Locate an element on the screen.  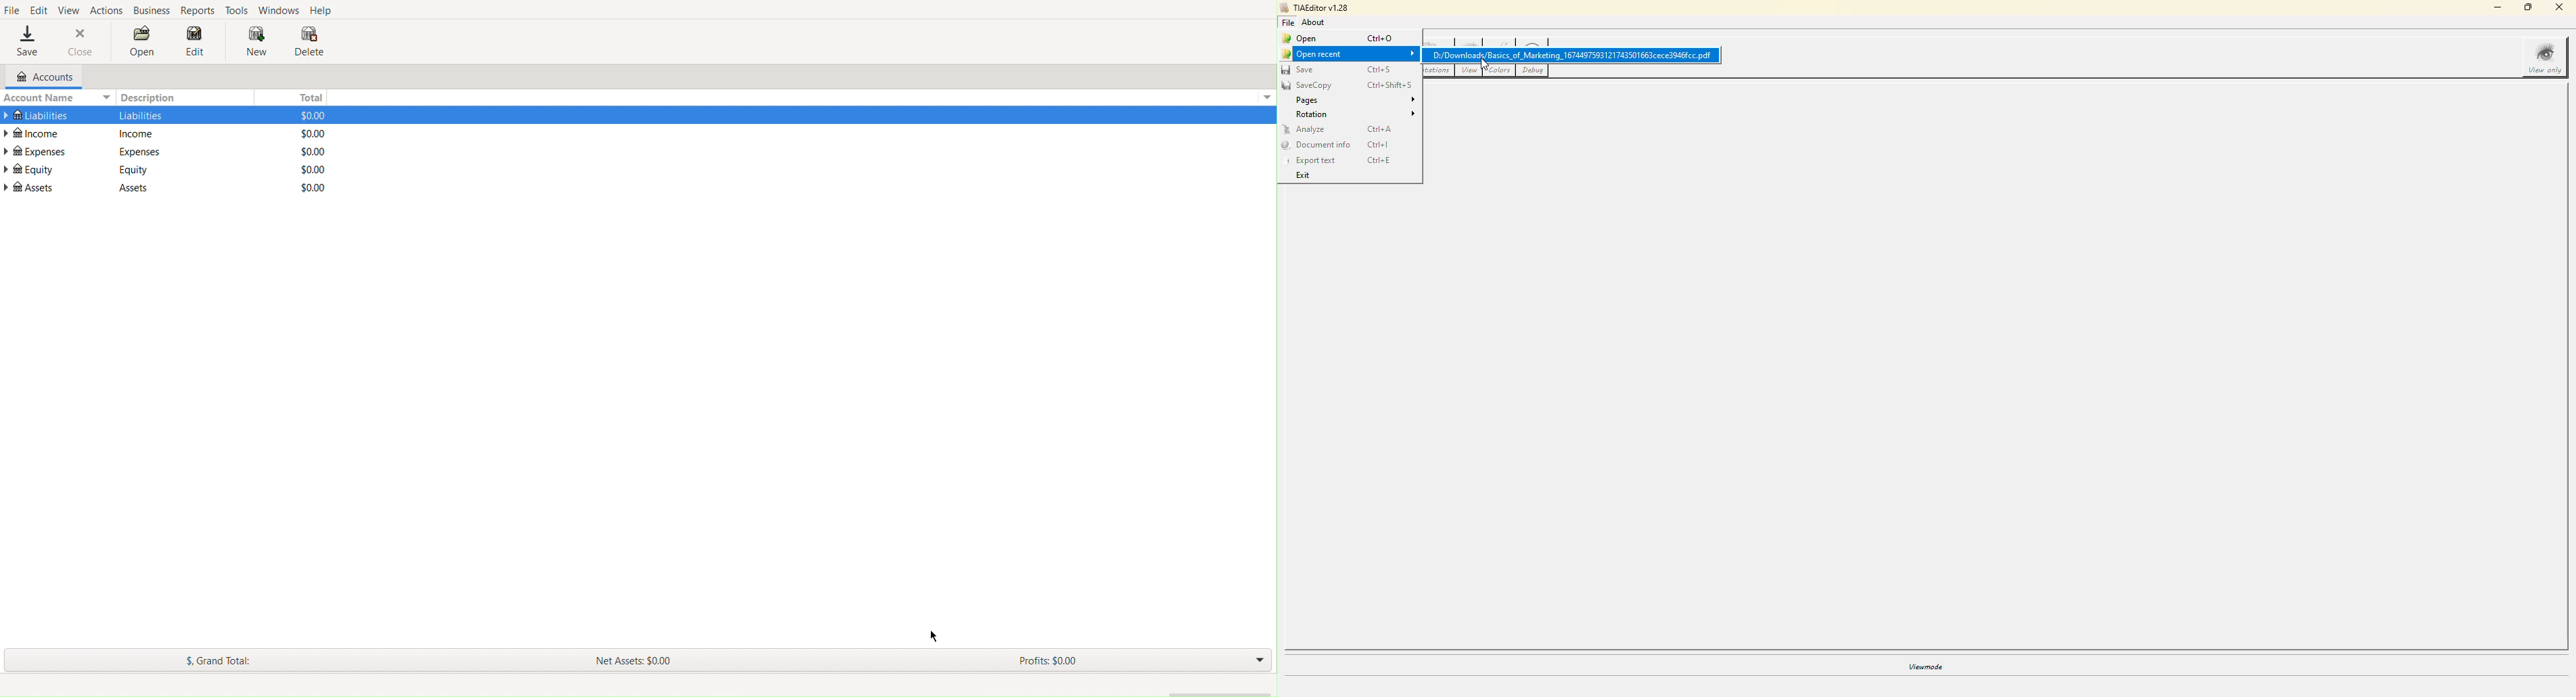
Equity is located at coordinates (135, 169).